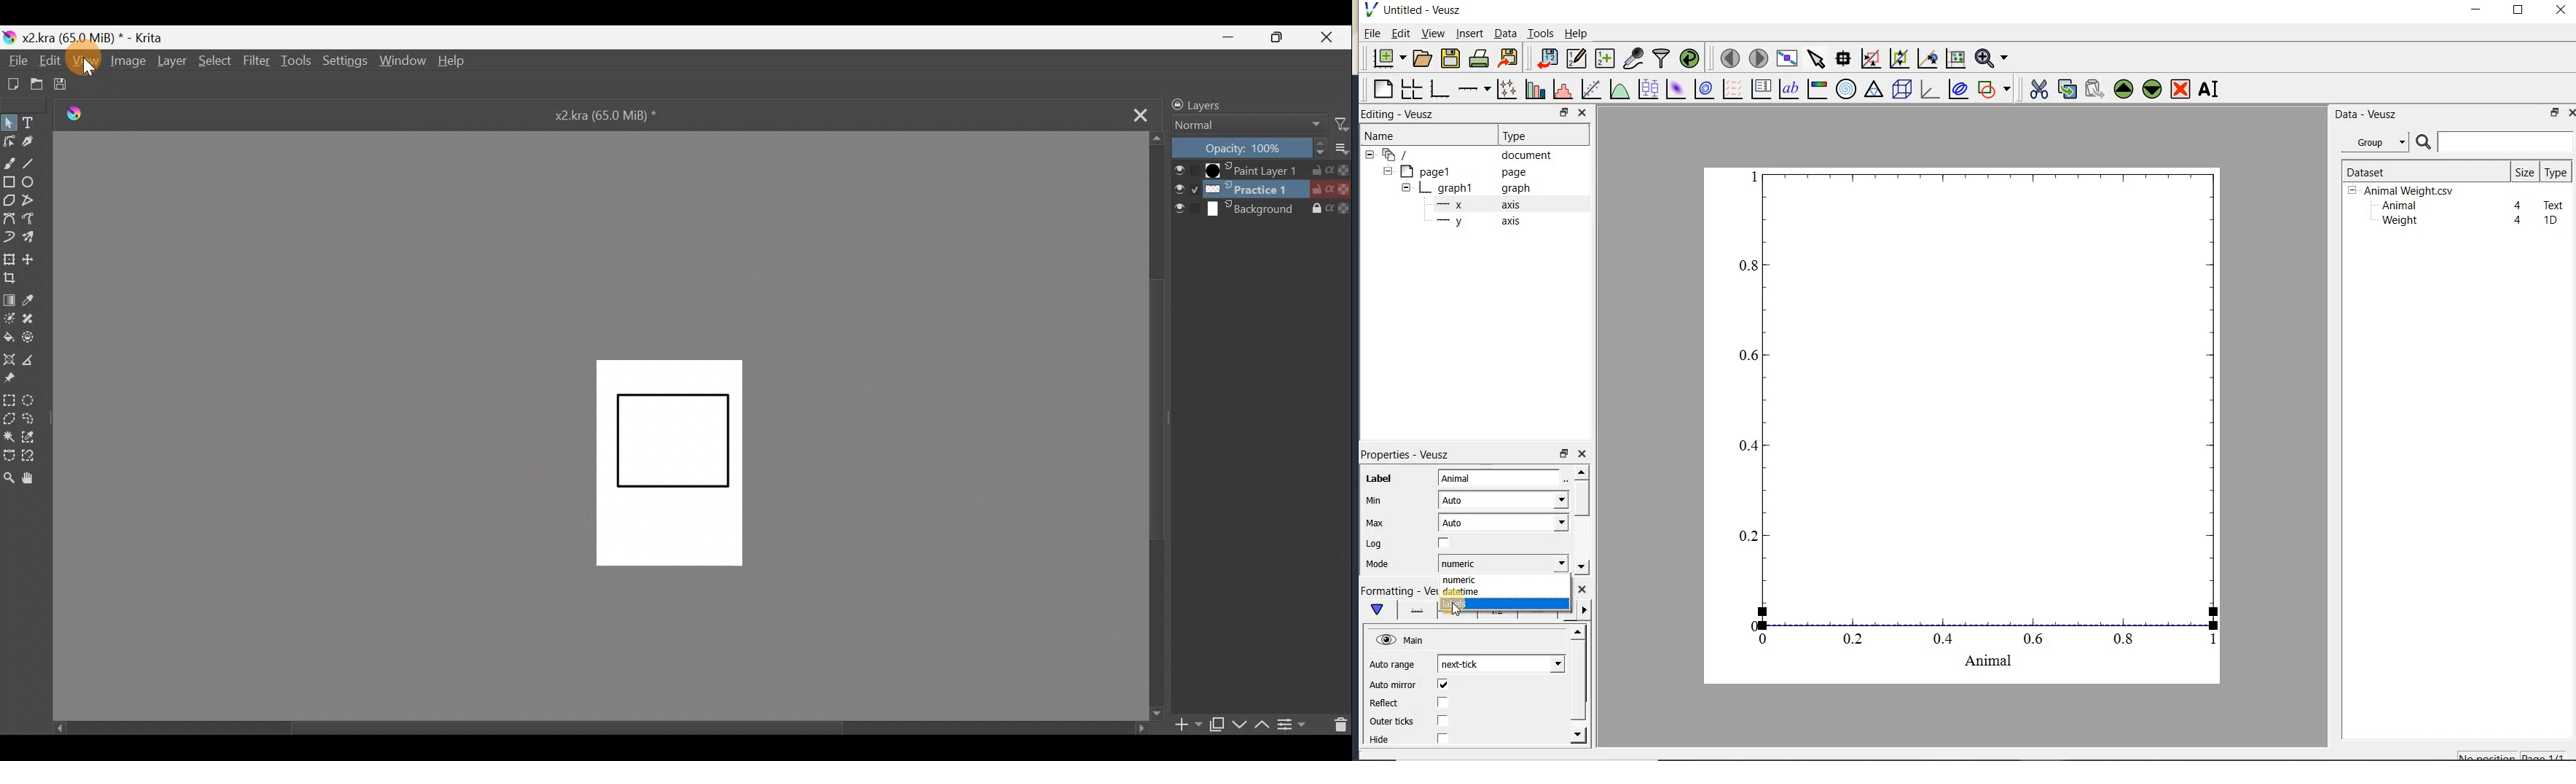  What do you see at coordinates (1262, 189) in the screenshot?
I see `Practice 1` at bounding box center [1262, 189].